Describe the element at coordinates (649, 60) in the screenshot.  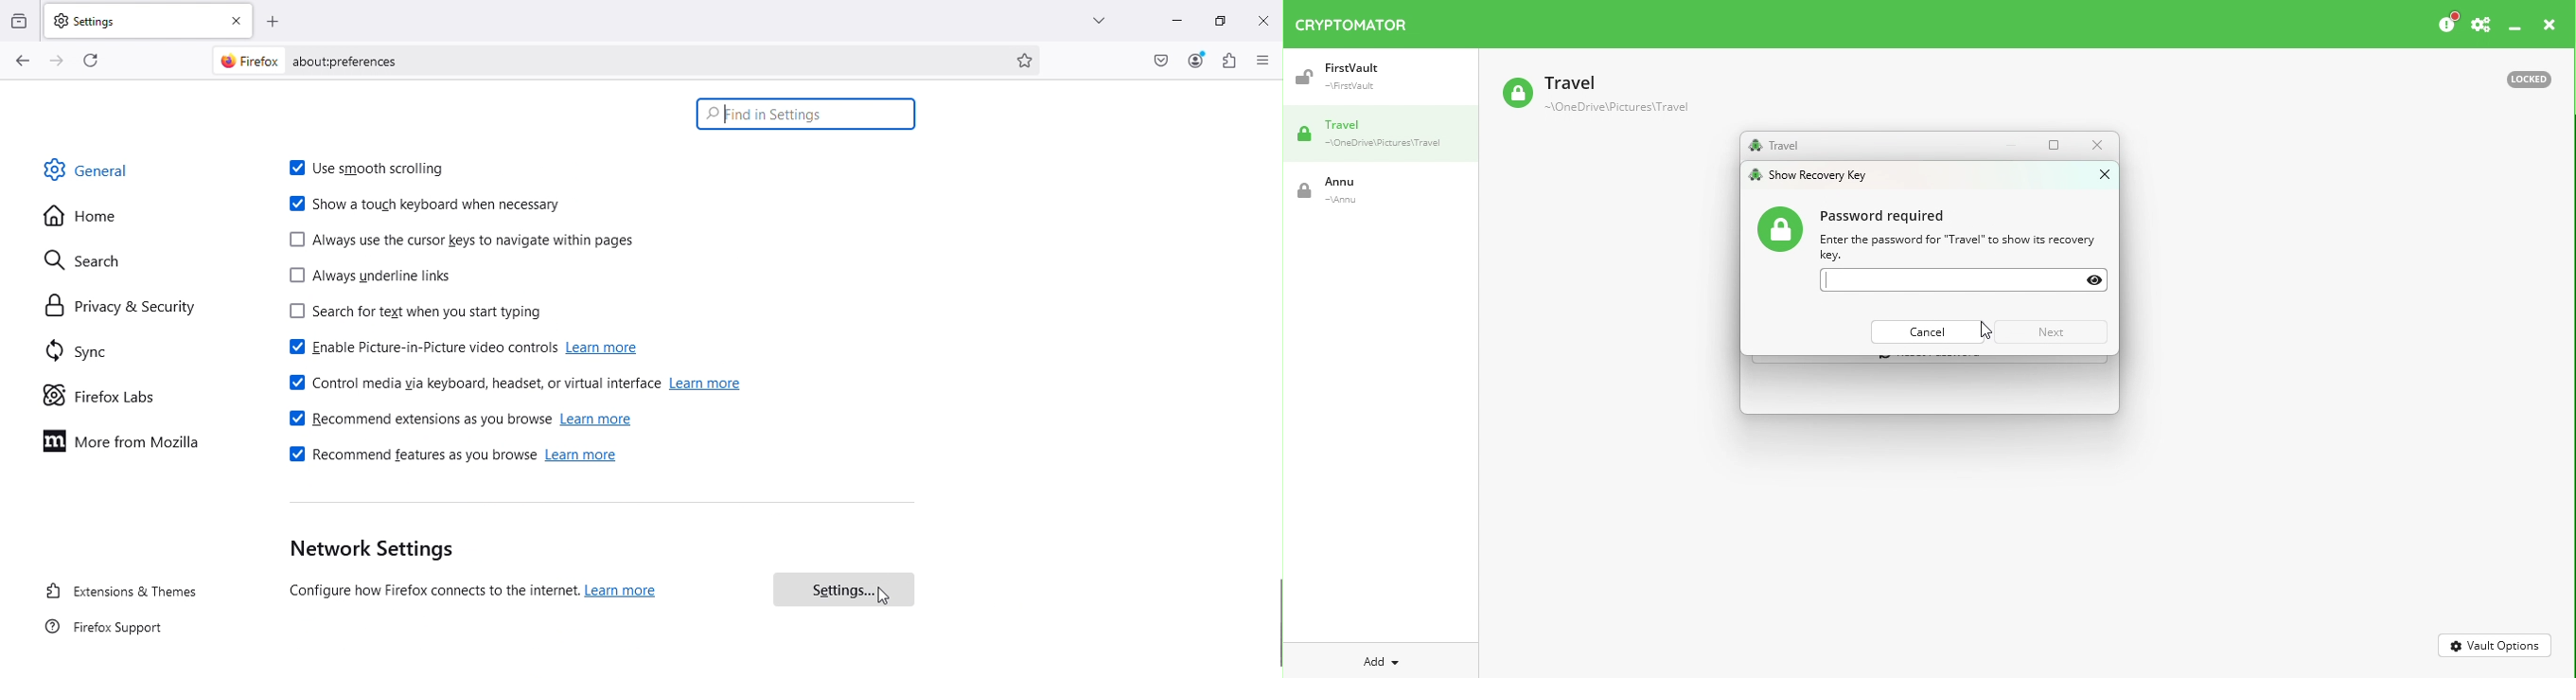
I see `Address bar` at that location.